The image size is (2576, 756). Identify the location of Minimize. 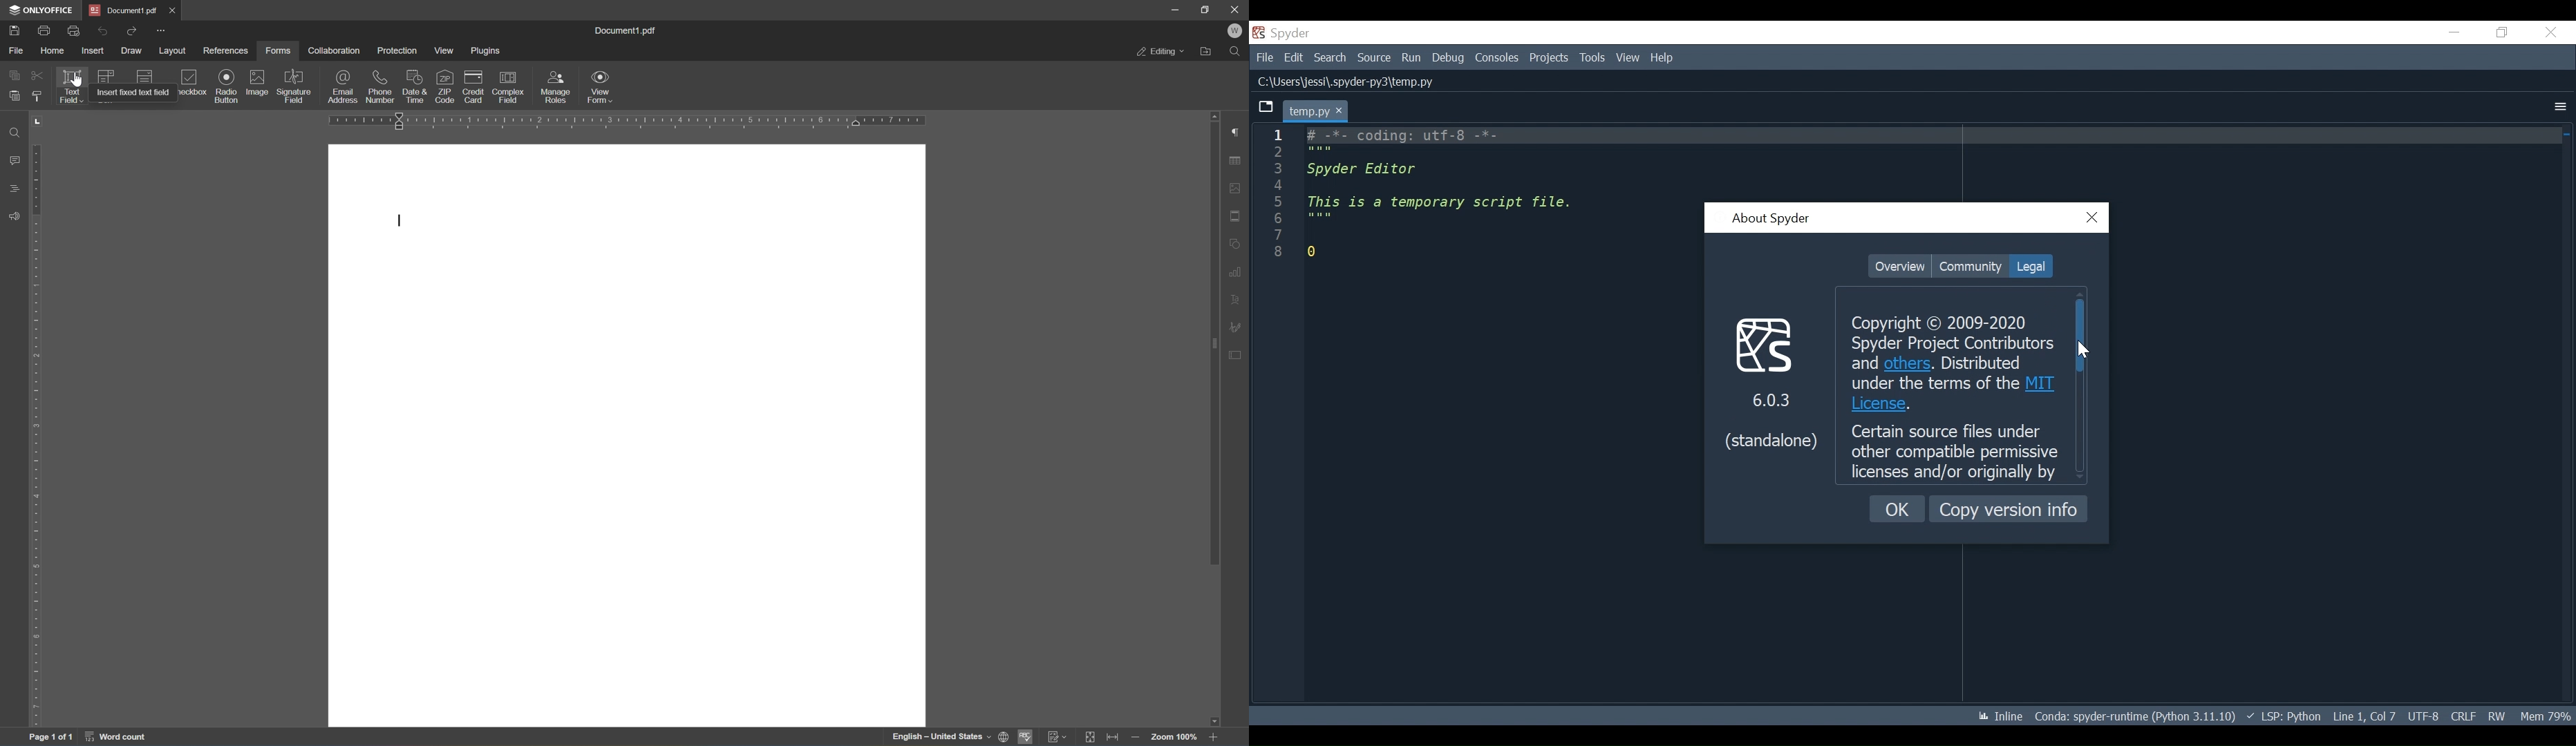
(2454, 32).